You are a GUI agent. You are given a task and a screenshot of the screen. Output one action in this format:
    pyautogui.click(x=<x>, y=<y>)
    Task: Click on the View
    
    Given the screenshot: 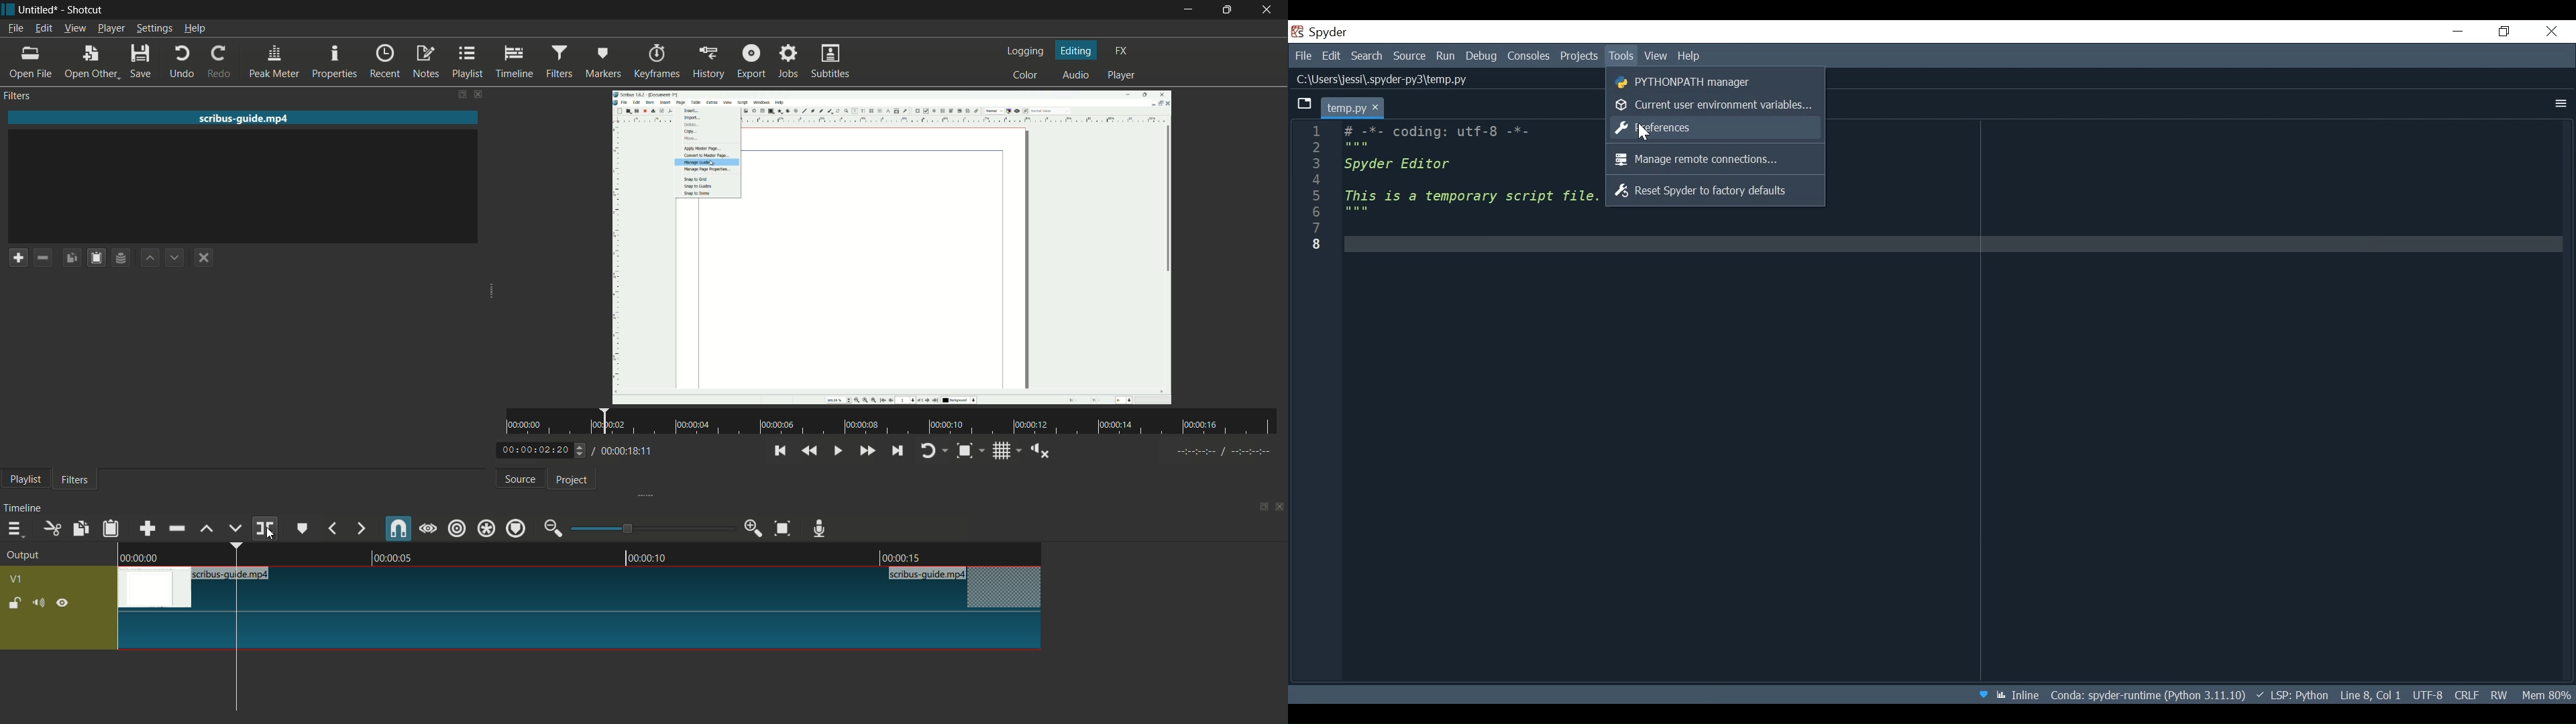 What is the action you would take?
    pyautogui.click(x=1656, y=56)
    